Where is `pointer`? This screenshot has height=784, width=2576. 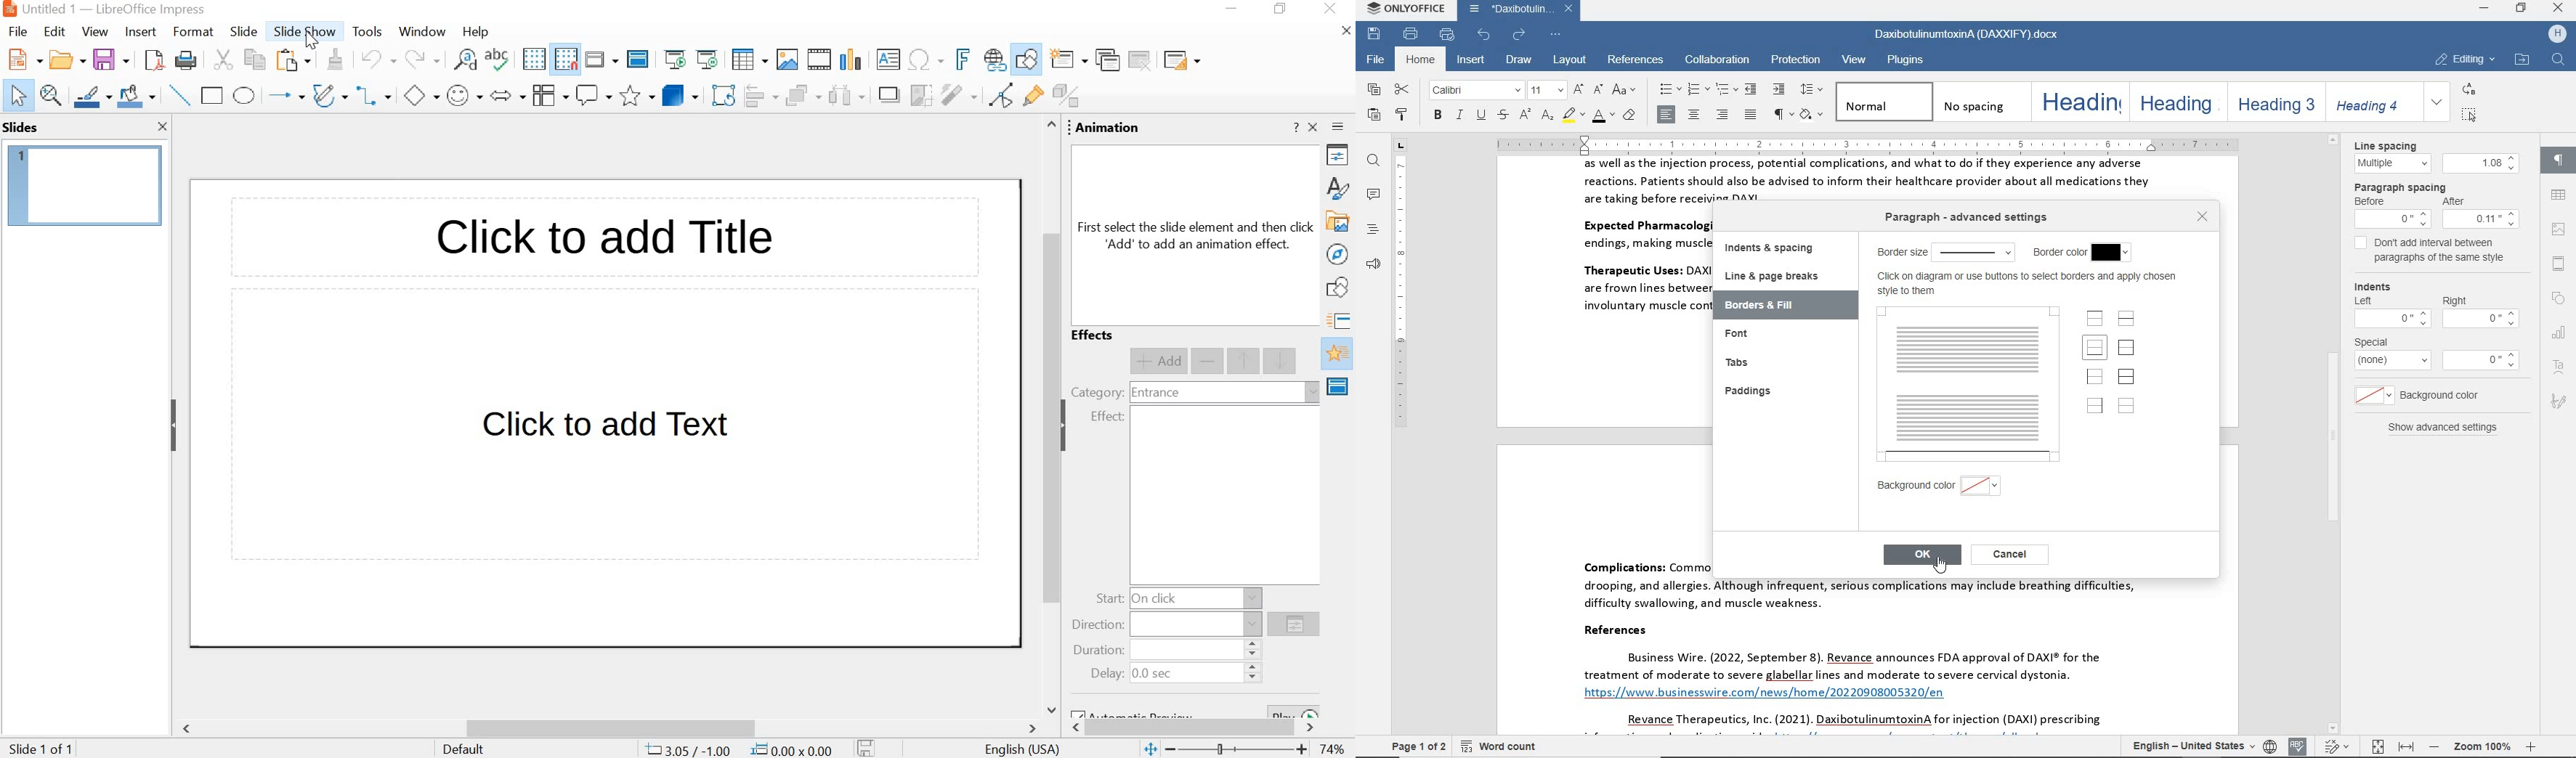 pointer is located at coordinates (1936, 568).